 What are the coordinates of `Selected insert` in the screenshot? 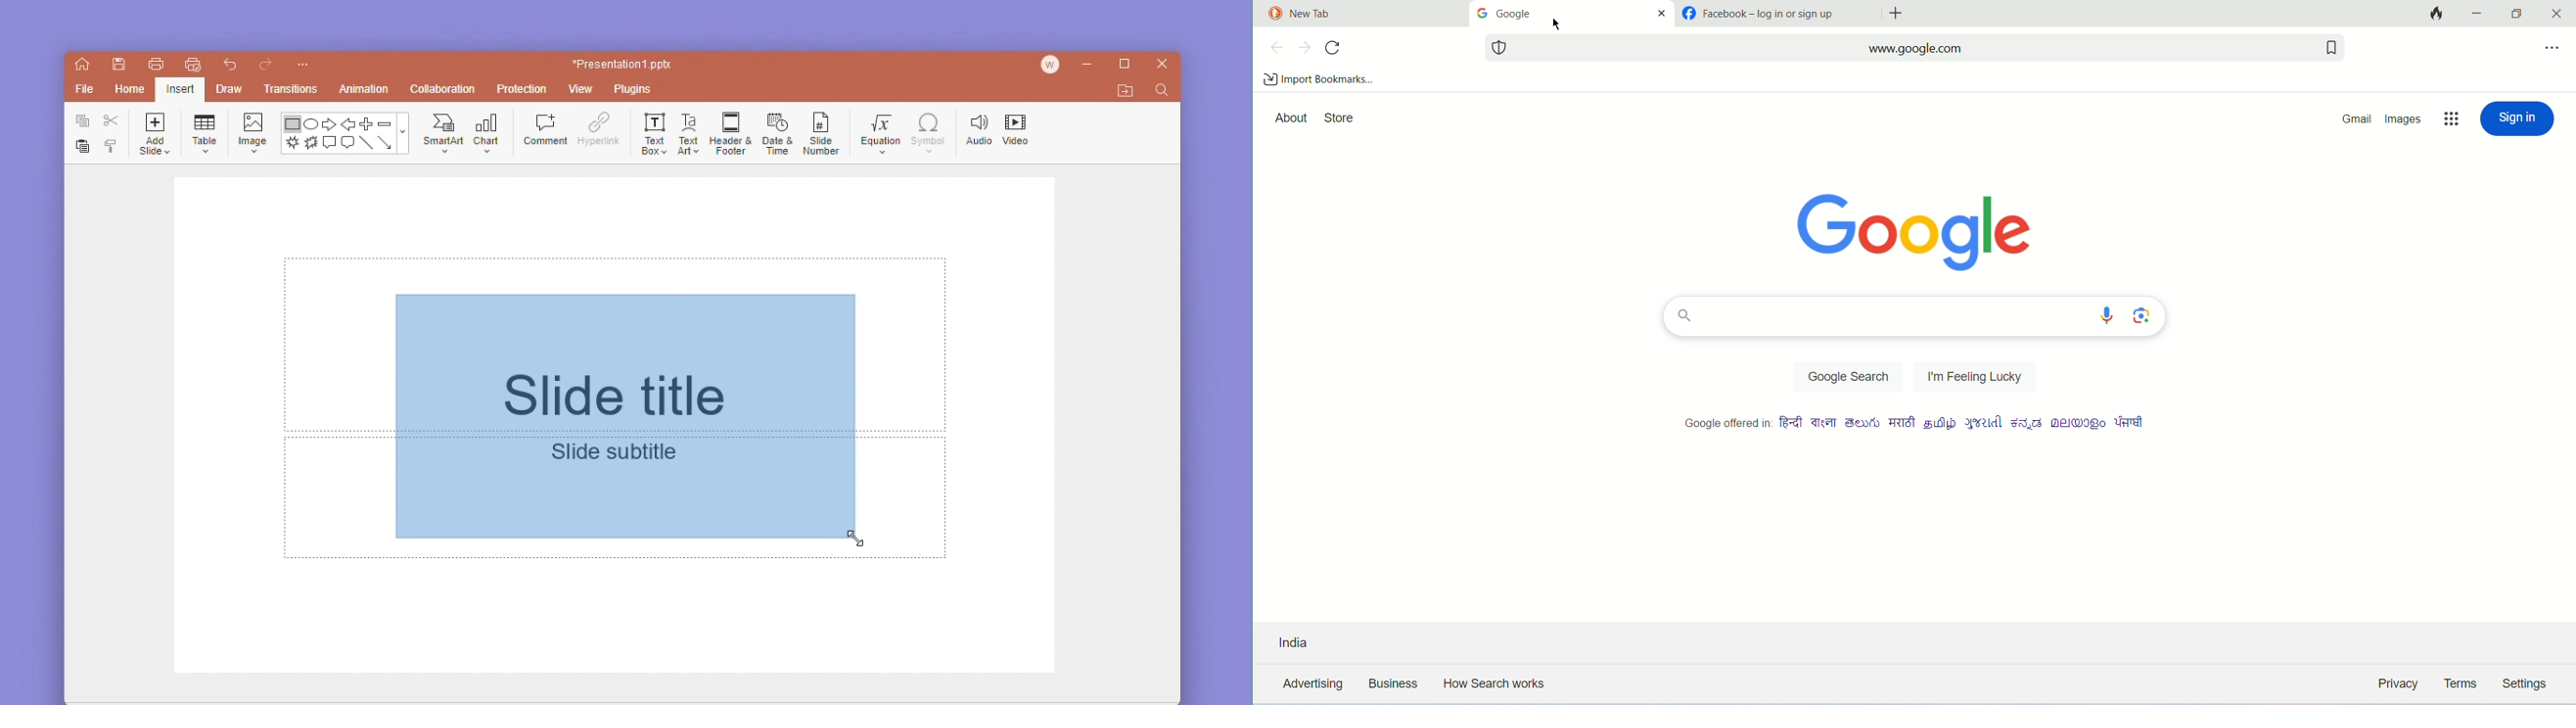 It's located at (180, 89).